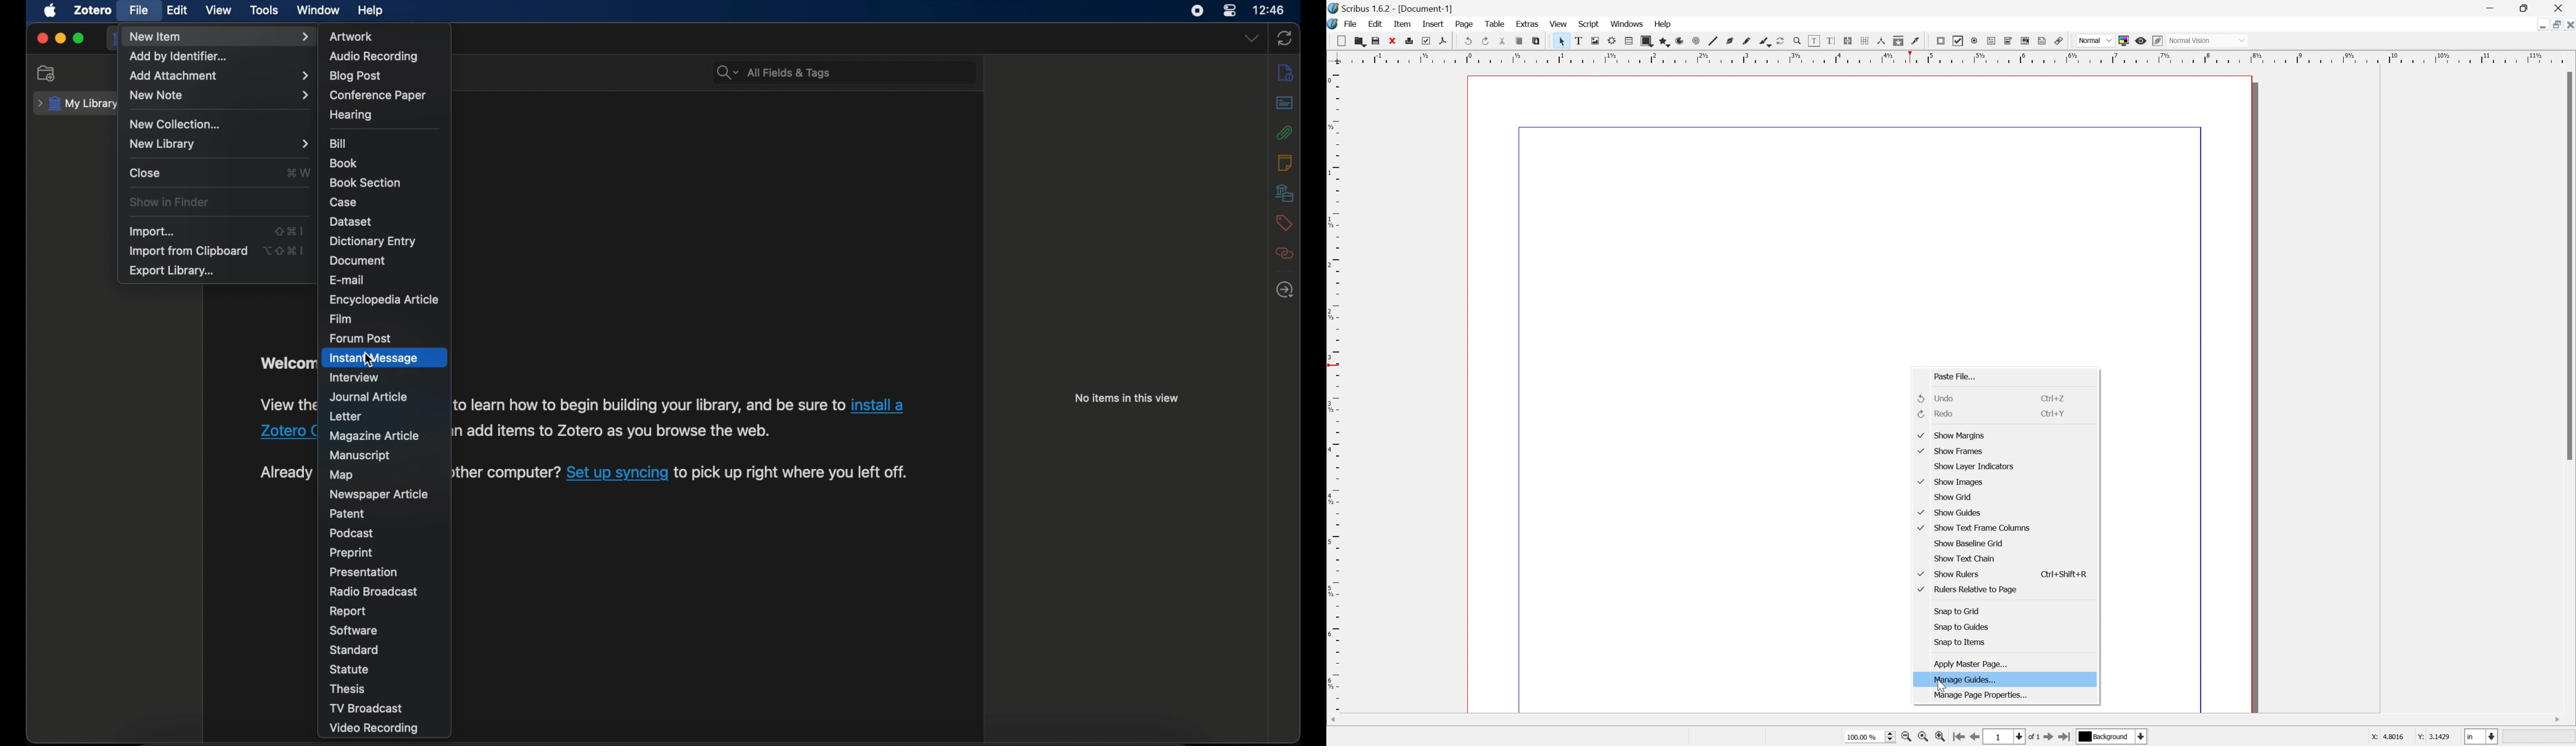 The width and height of the screenshot is (2576, 756). What do you see at coordinates (1948, 721) in the screenshot?
I see `scroll bar` at bounding box center [1948, 721].